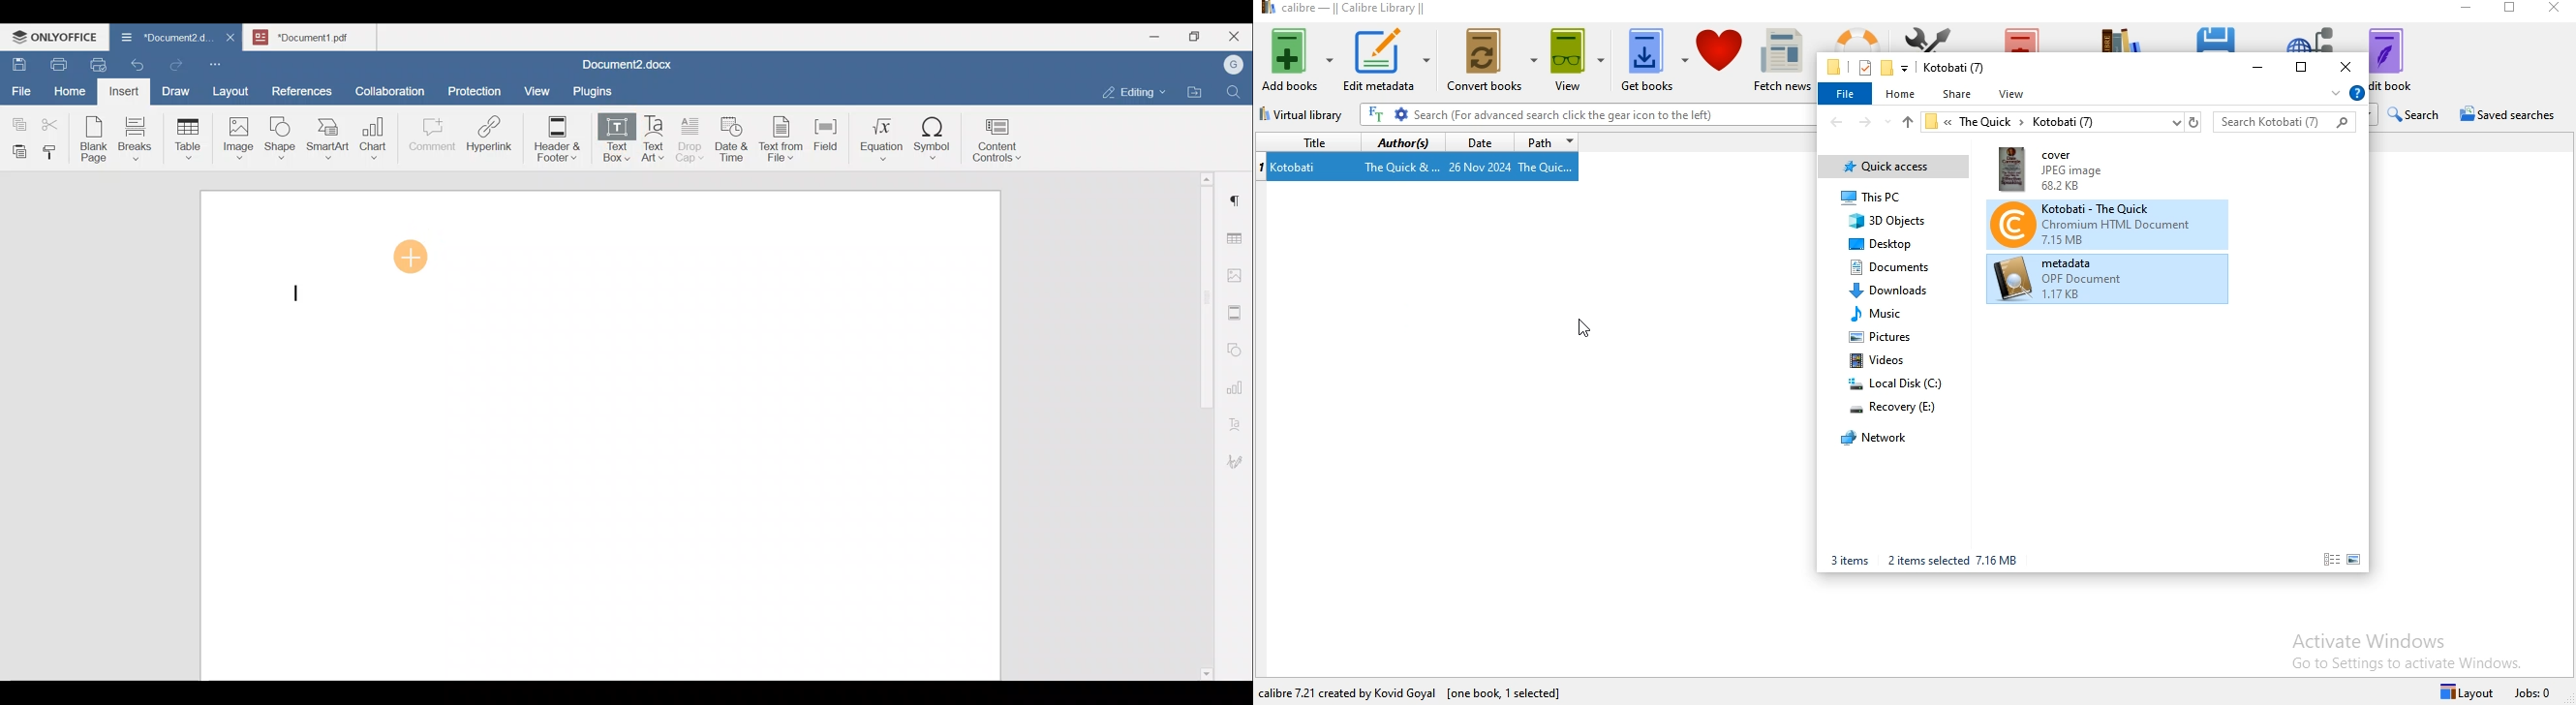 The image size is (2576, 728). I want to click on help, so click(2357, 94).